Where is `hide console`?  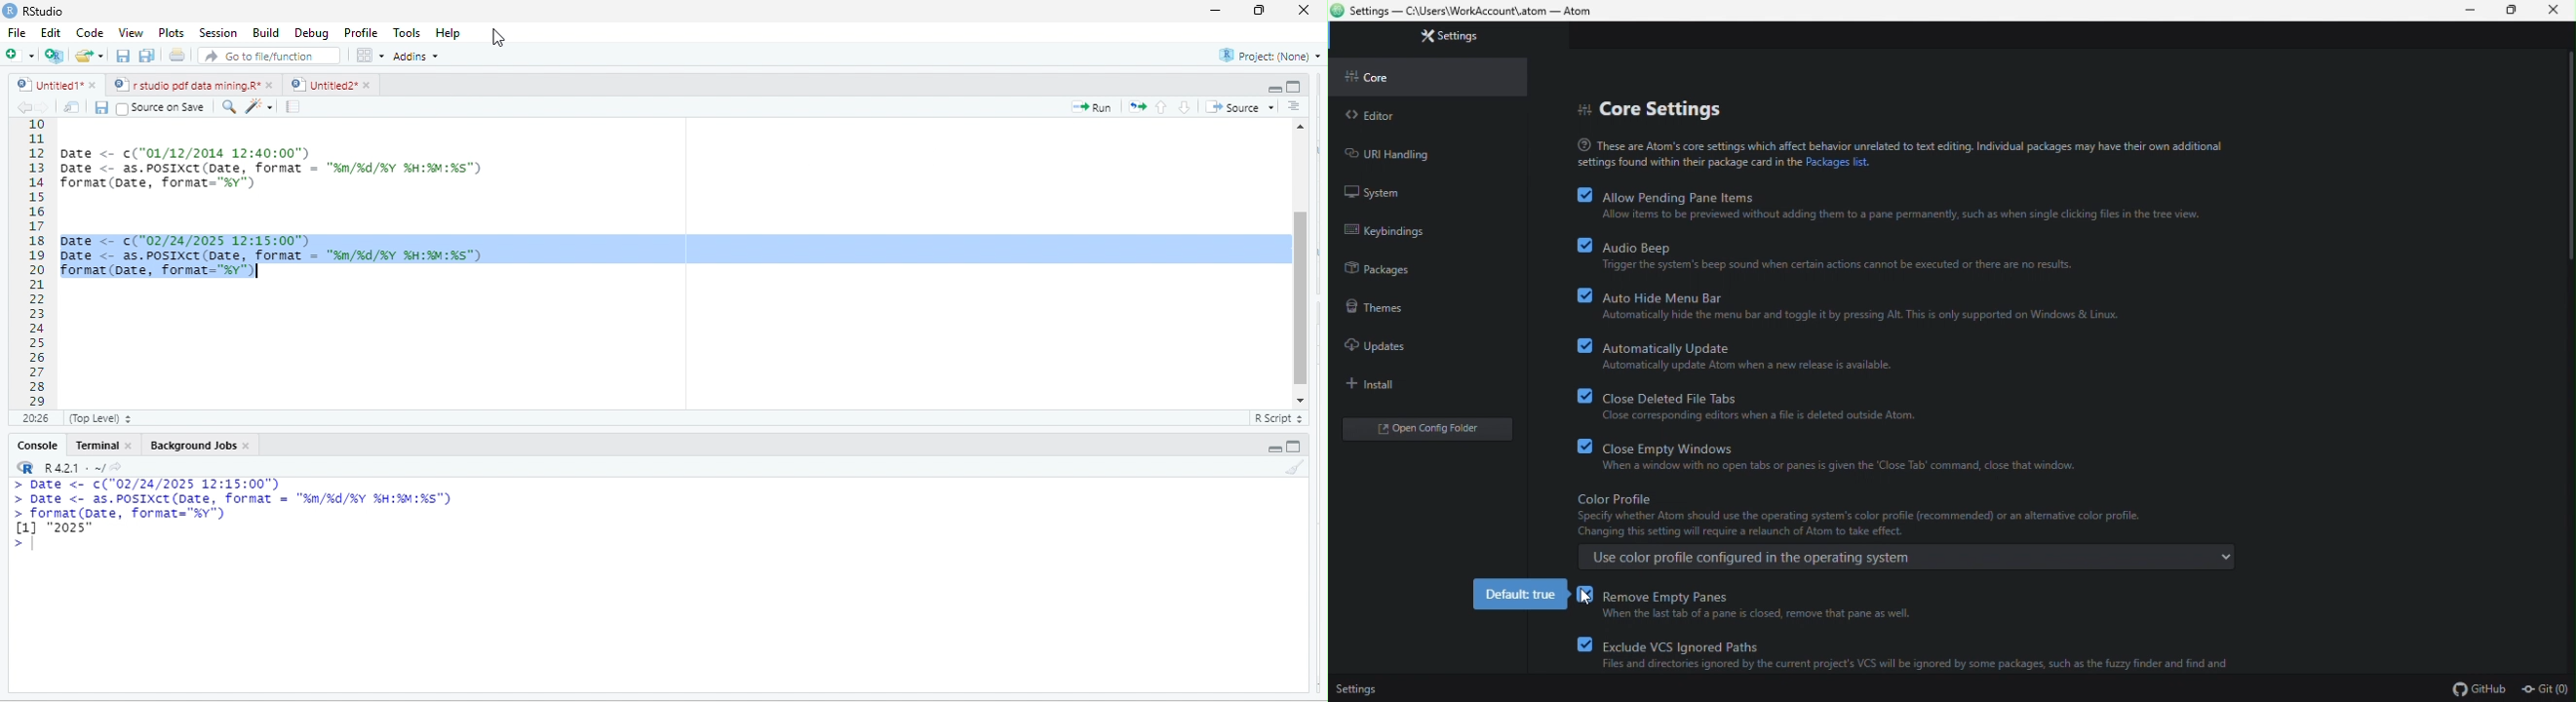
hide console is located at coordinates (1297, 445).